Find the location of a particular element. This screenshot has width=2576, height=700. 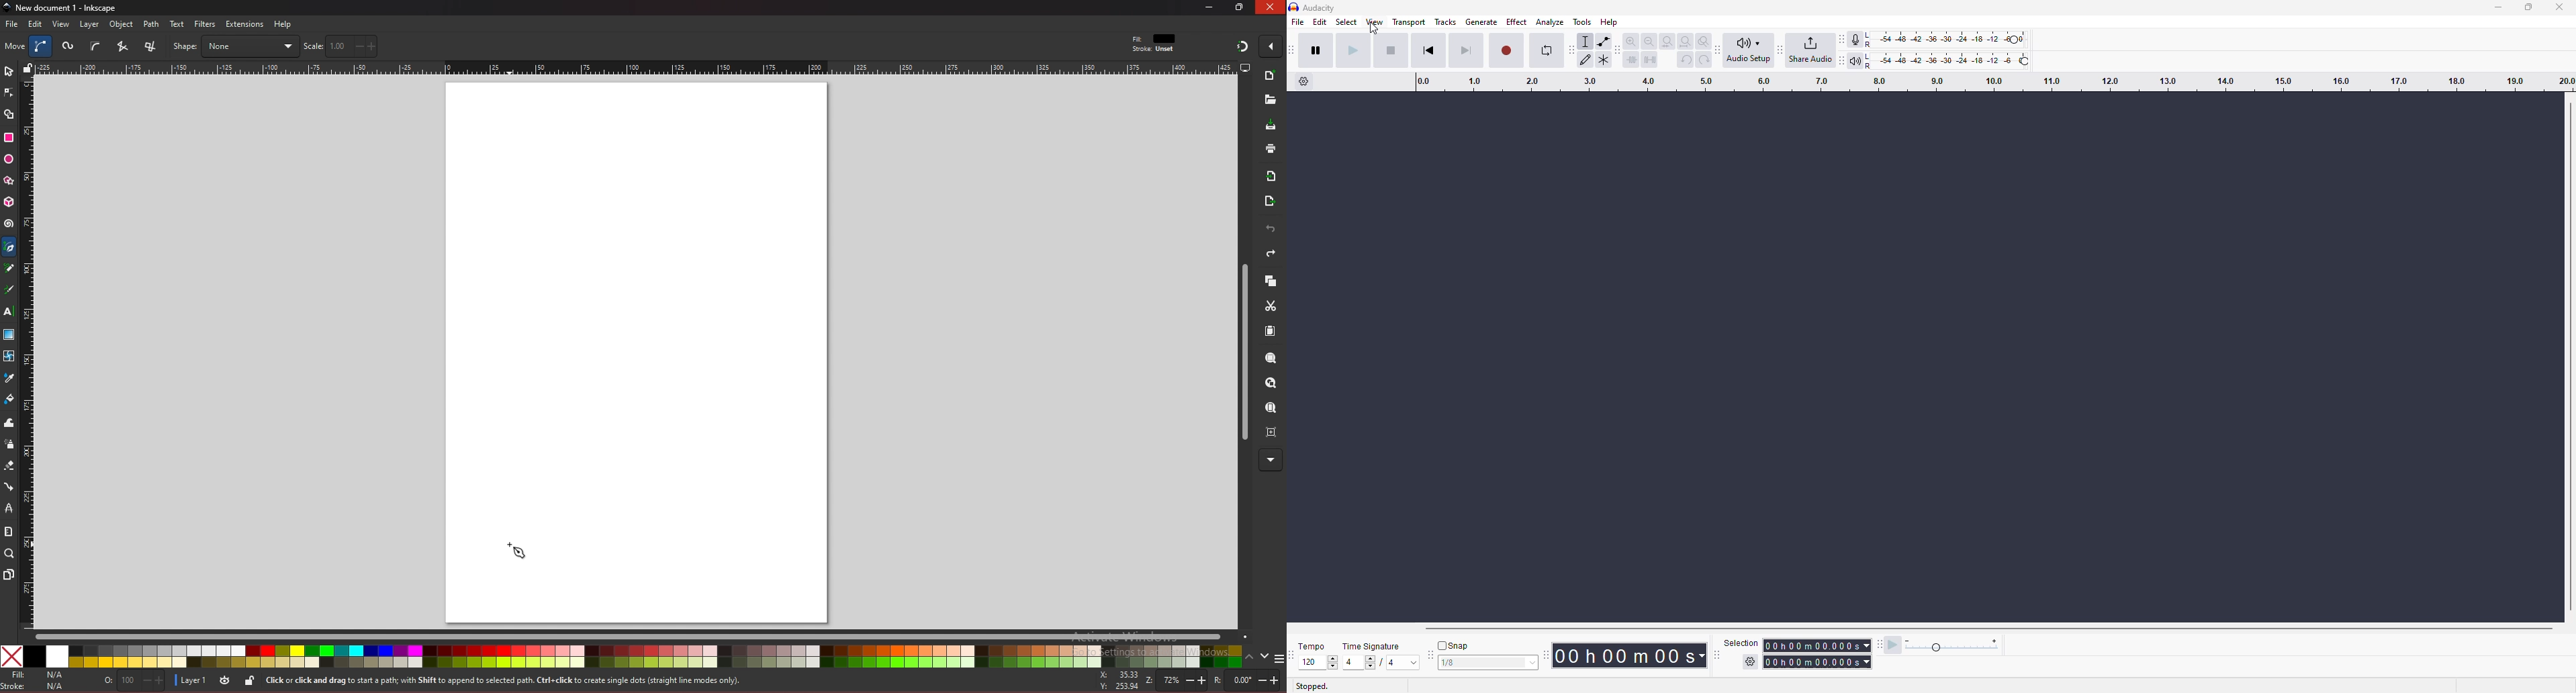

scale is located at coordinates (340, 46).